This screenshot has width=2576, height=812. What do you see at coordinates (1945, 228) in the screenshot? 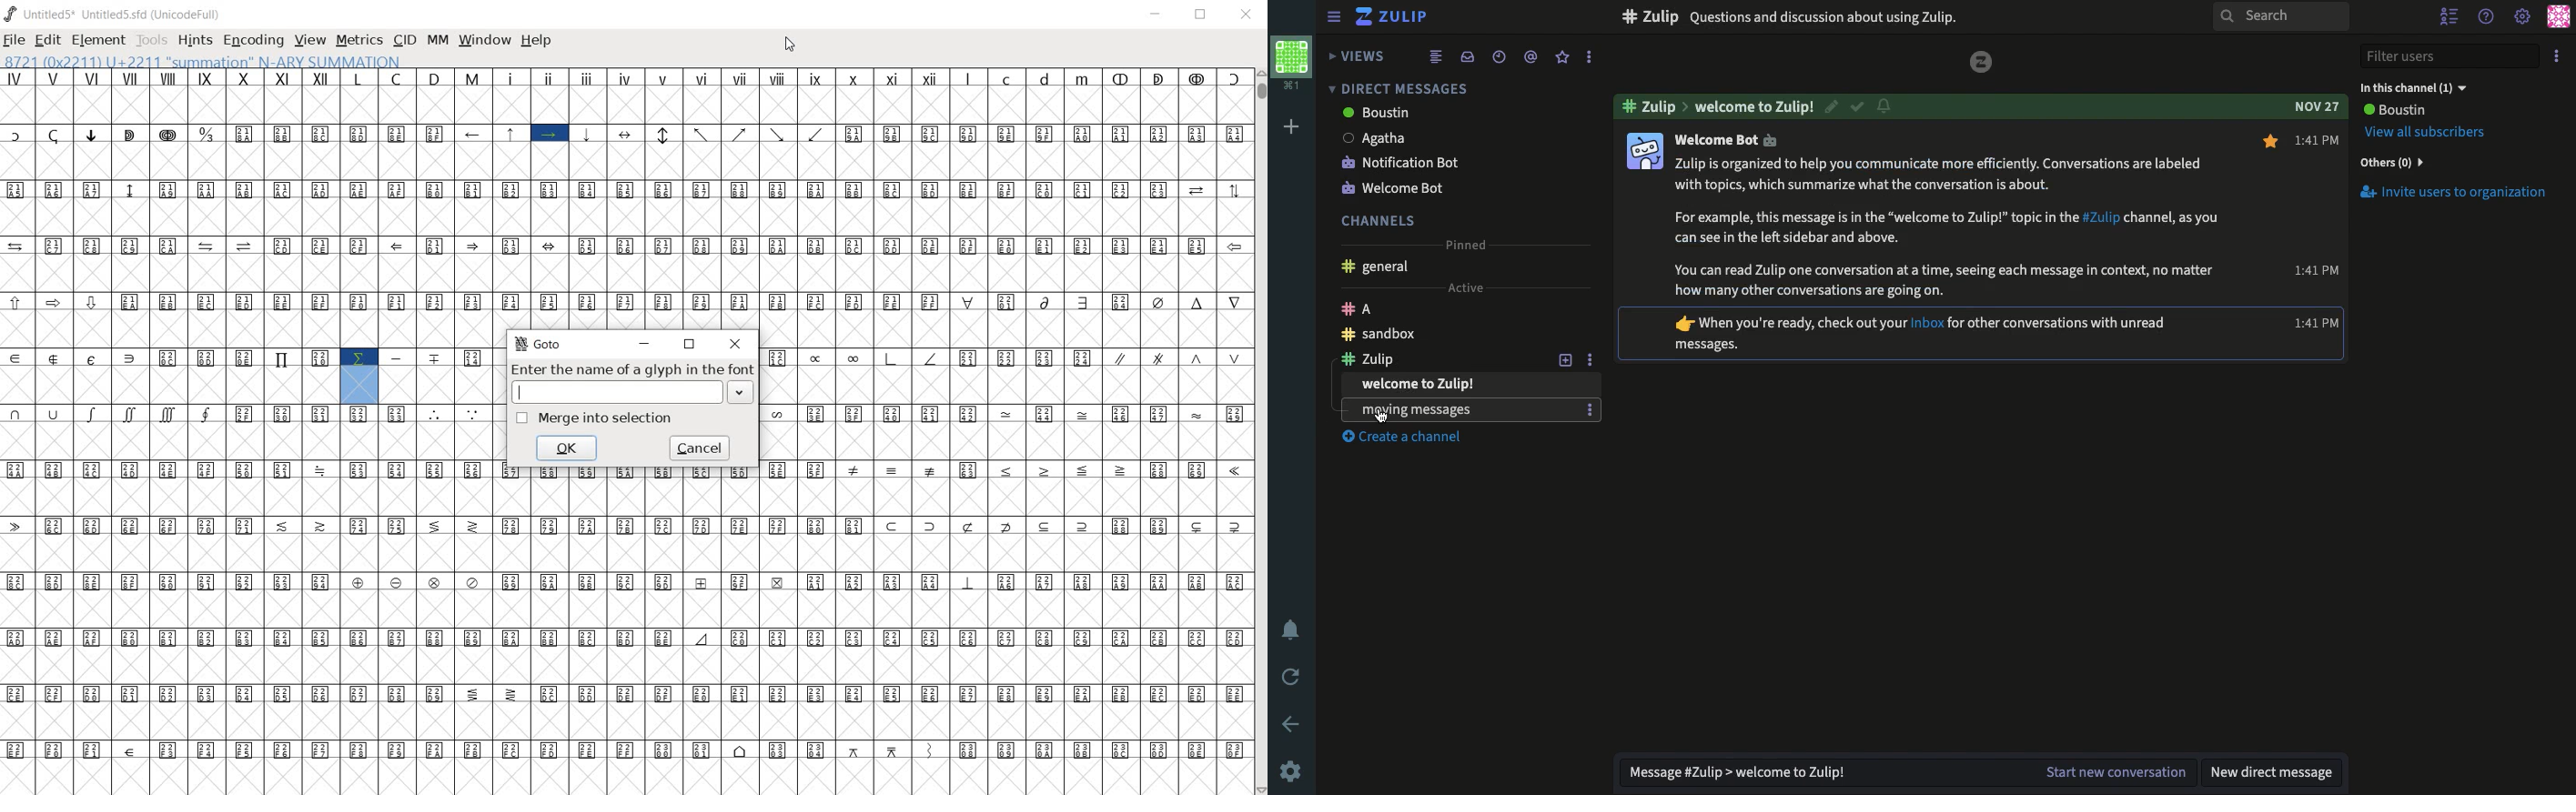
I see `information text` at bounding box center [1945, 228].